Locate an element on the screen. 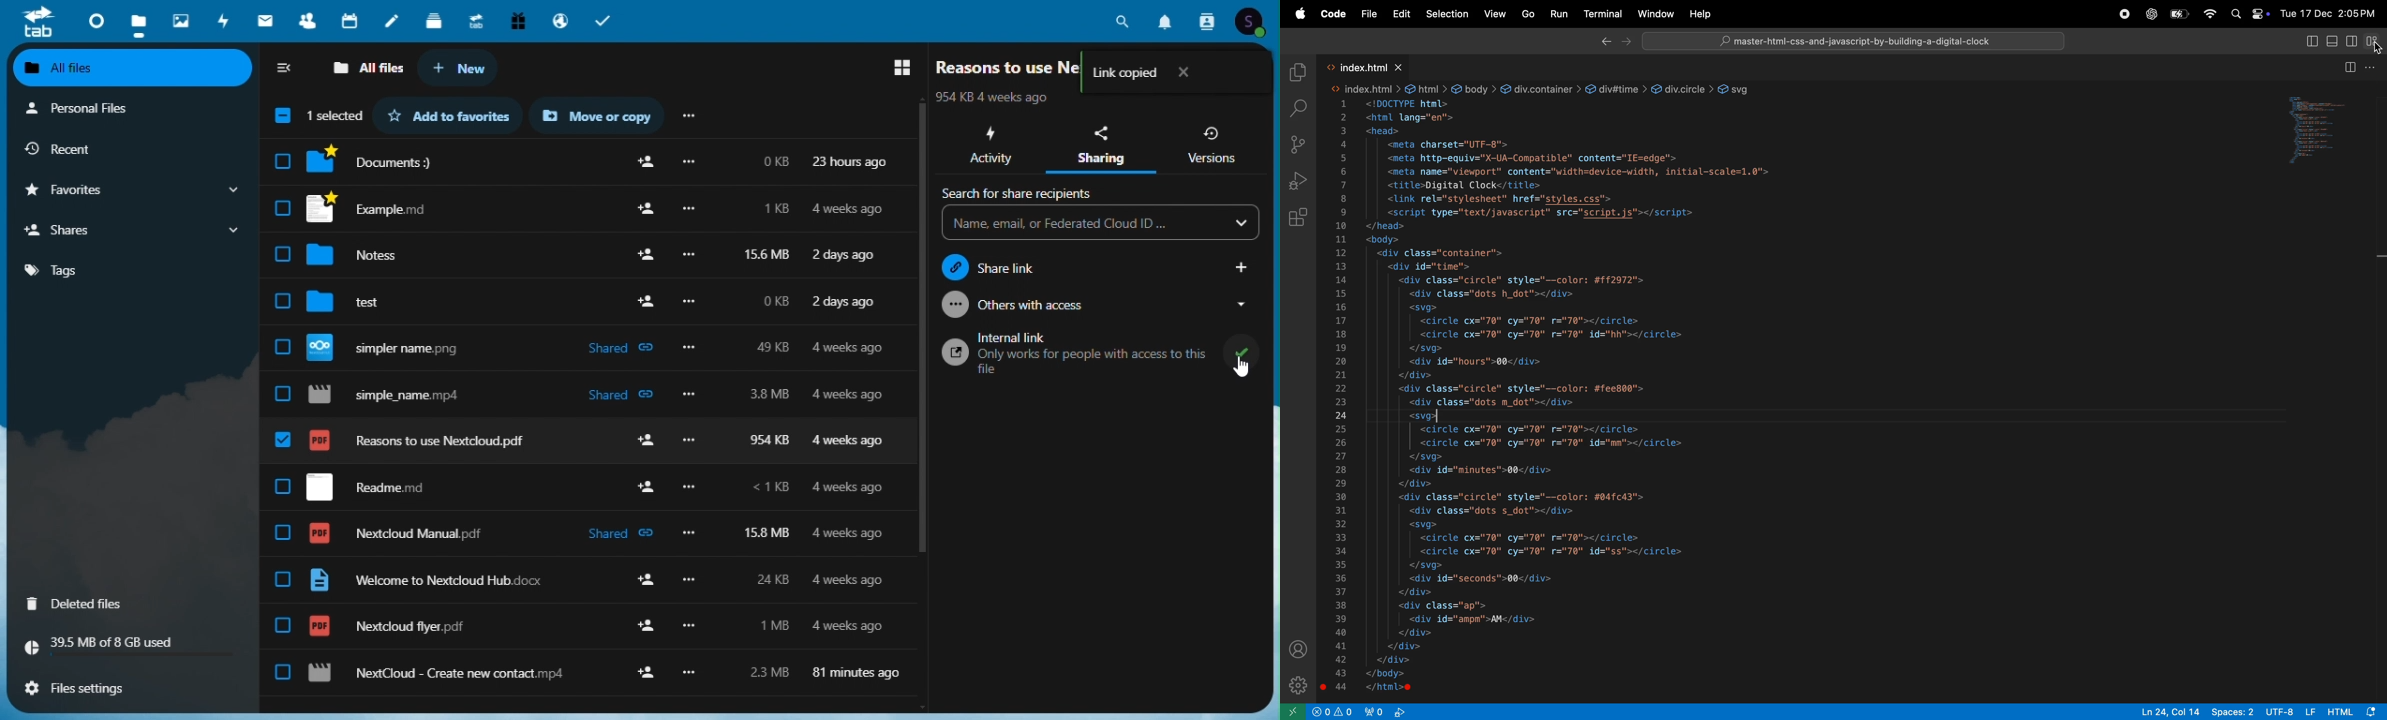 The image size is (2408, 728). task is located at coordinates (606, 21).